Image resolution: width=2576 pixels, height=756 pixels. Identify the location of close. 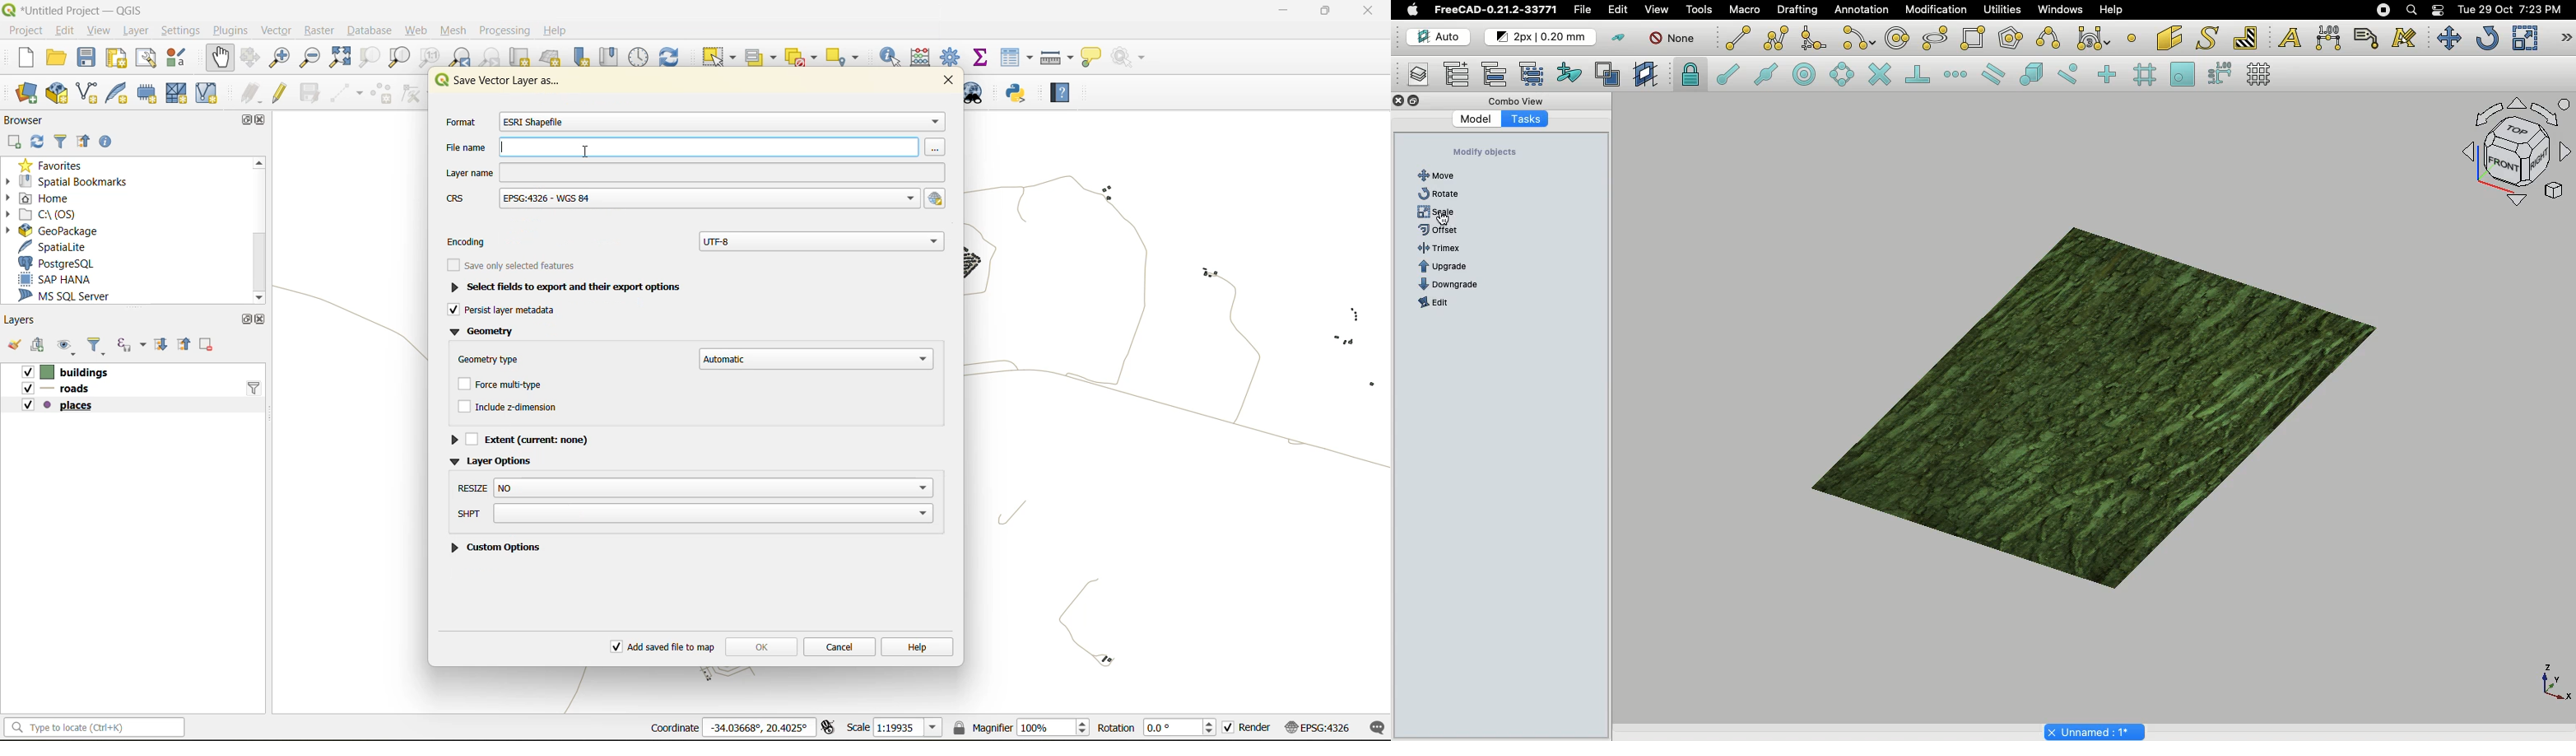
(1365, 12).